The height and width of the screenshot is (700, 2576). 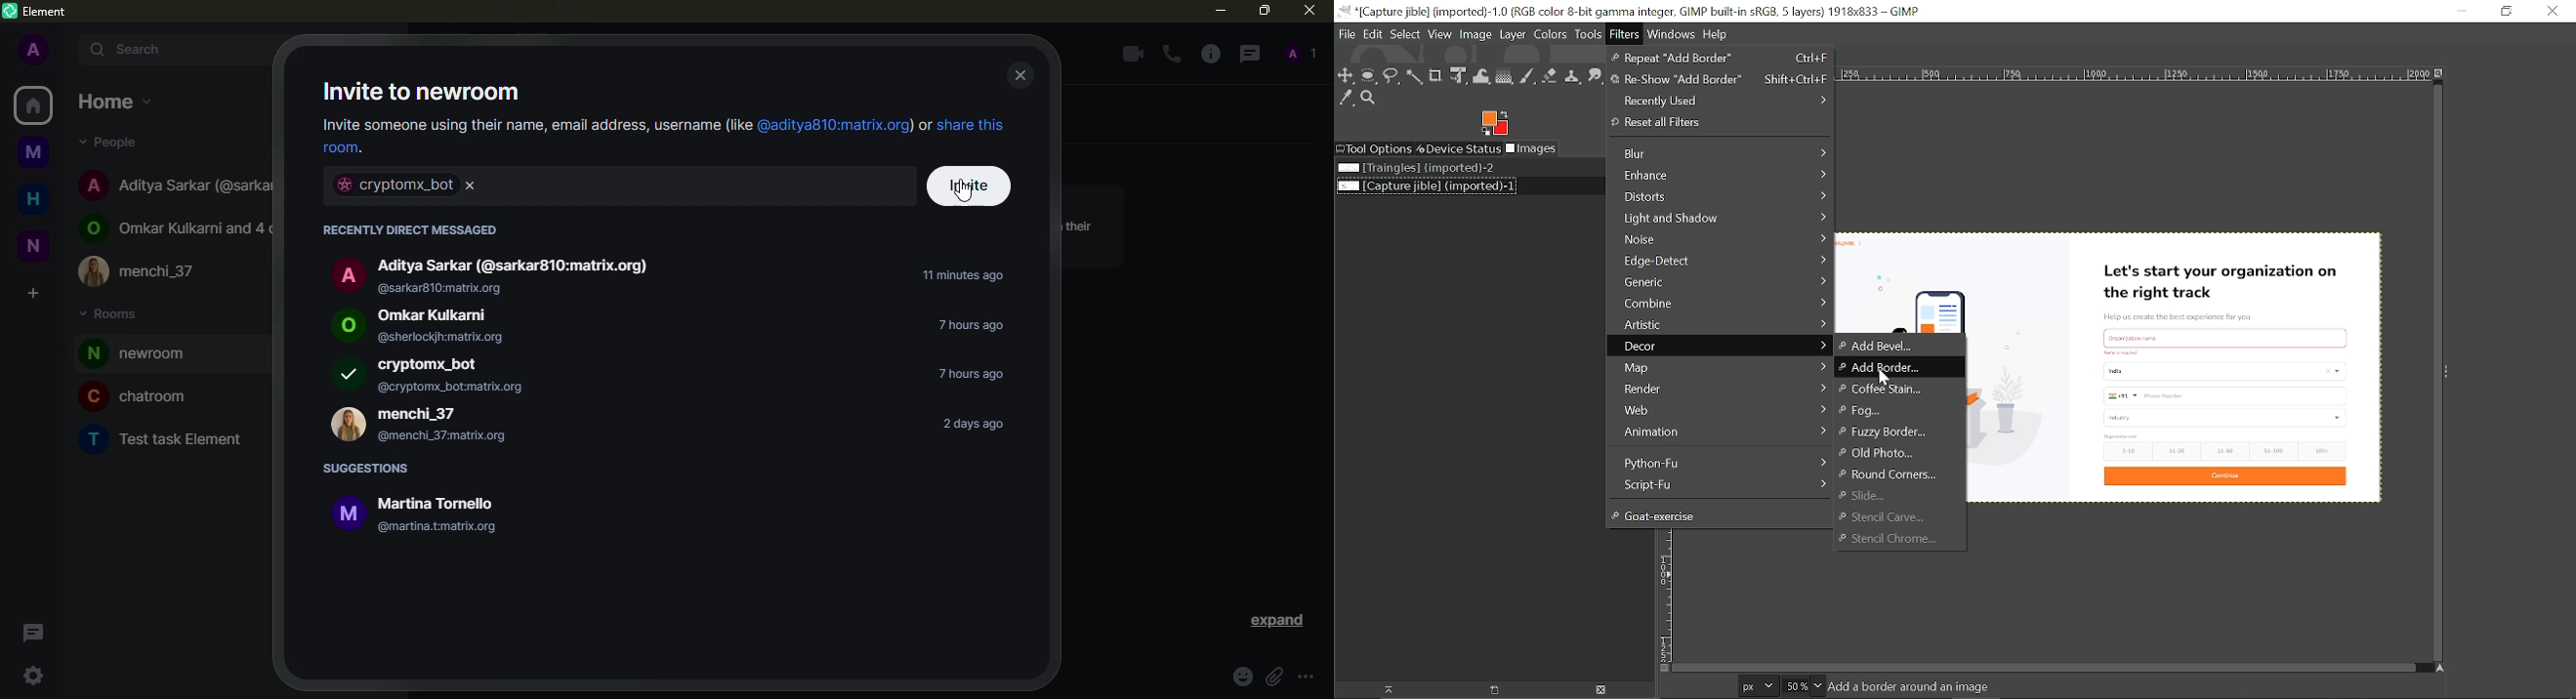 What do you see at coordinates (170, 185) in the screenshot?
I see `Aditya Sarkar (@sarkar810:matrix.org)` at bounding box center [170, 185].